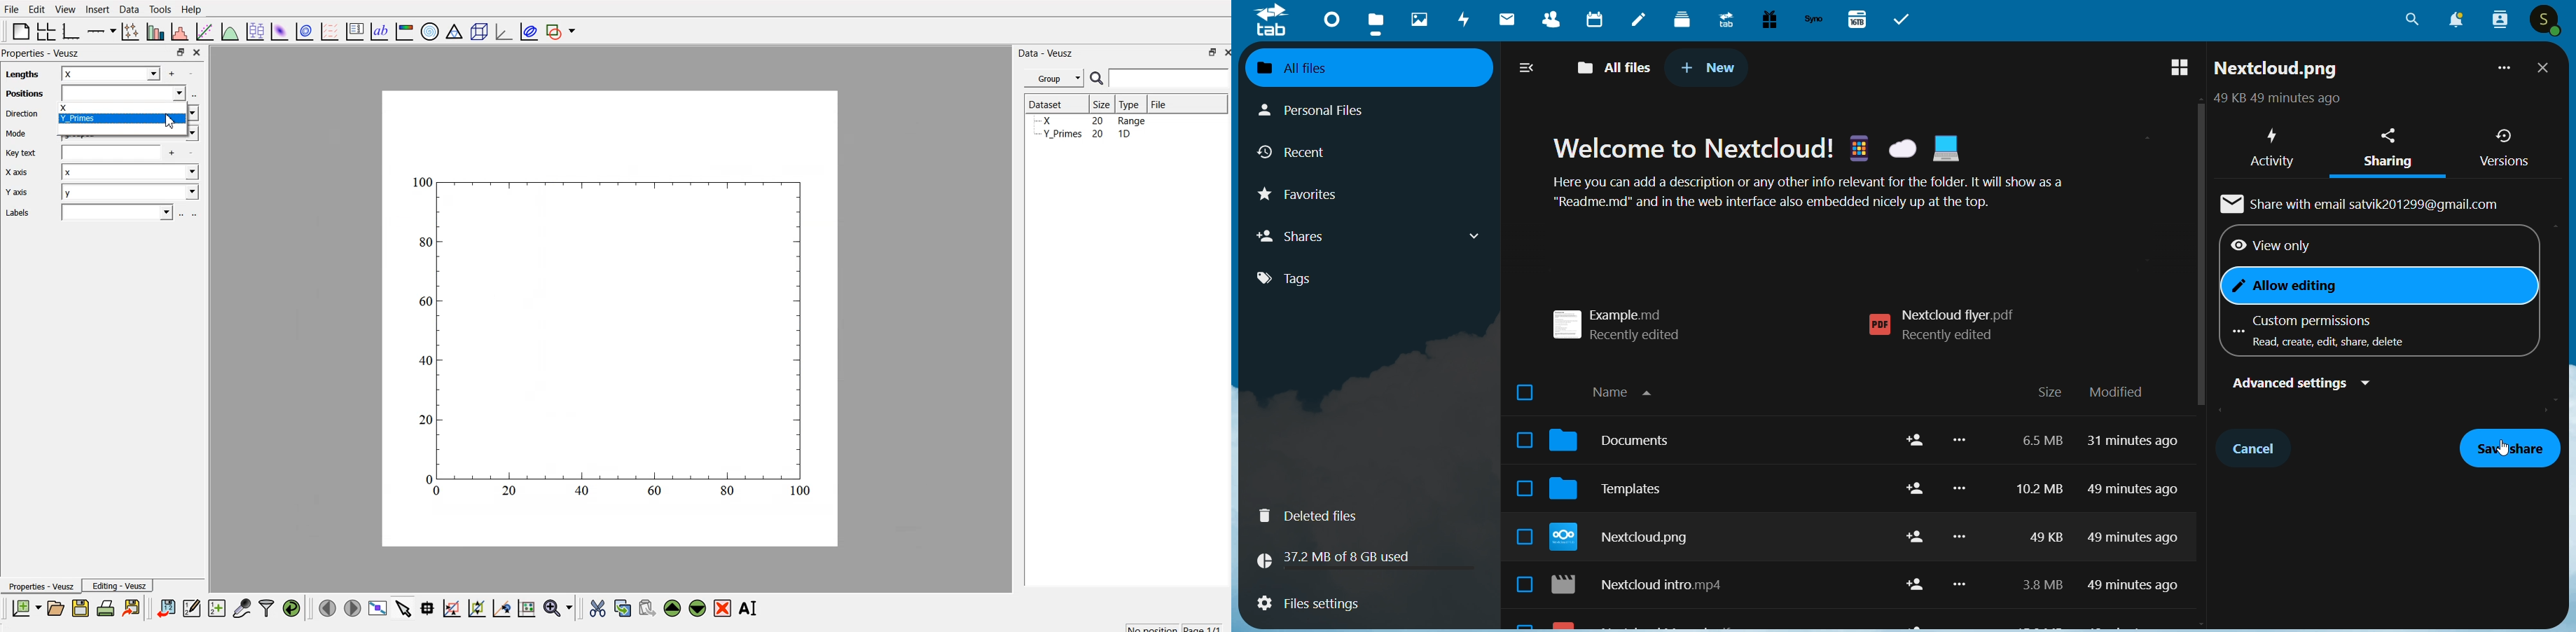 This screenshot has width=2576, height=644. Describe the element at coordinates (426, 608) in the screenshot. I see `read datapoint on graph` at that location.